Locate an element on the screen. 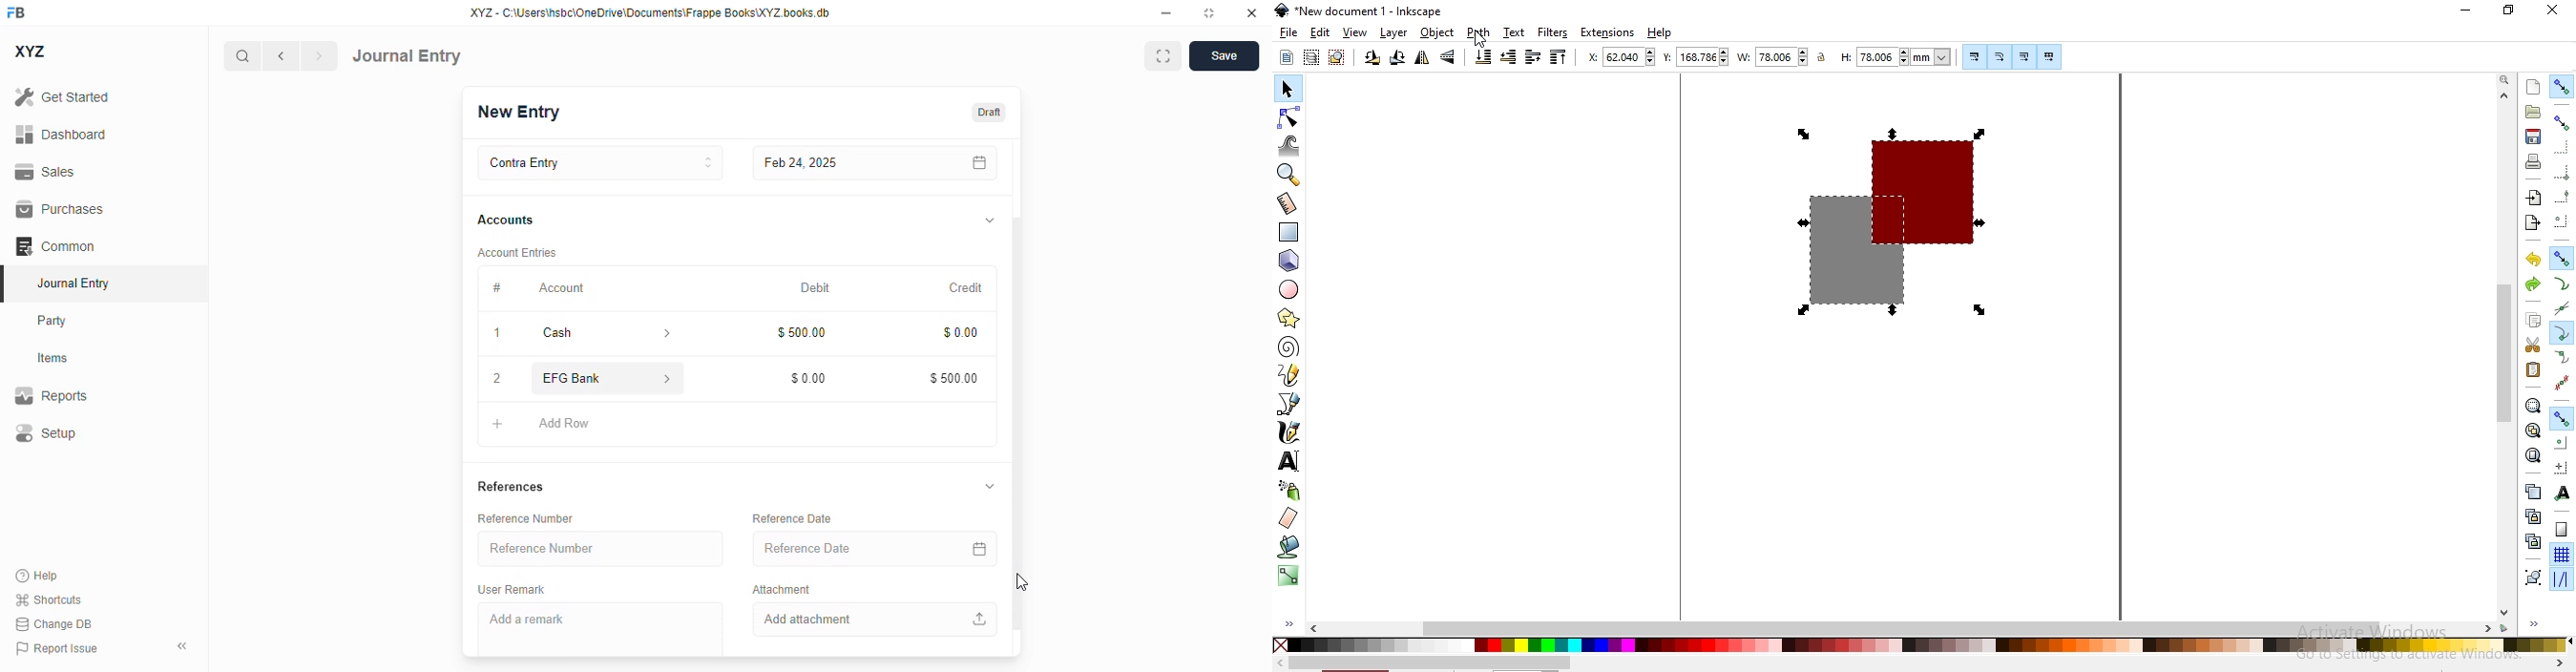 The width and height of the screenshot is (2576, 672). close is located at coordinates (1252, 13).